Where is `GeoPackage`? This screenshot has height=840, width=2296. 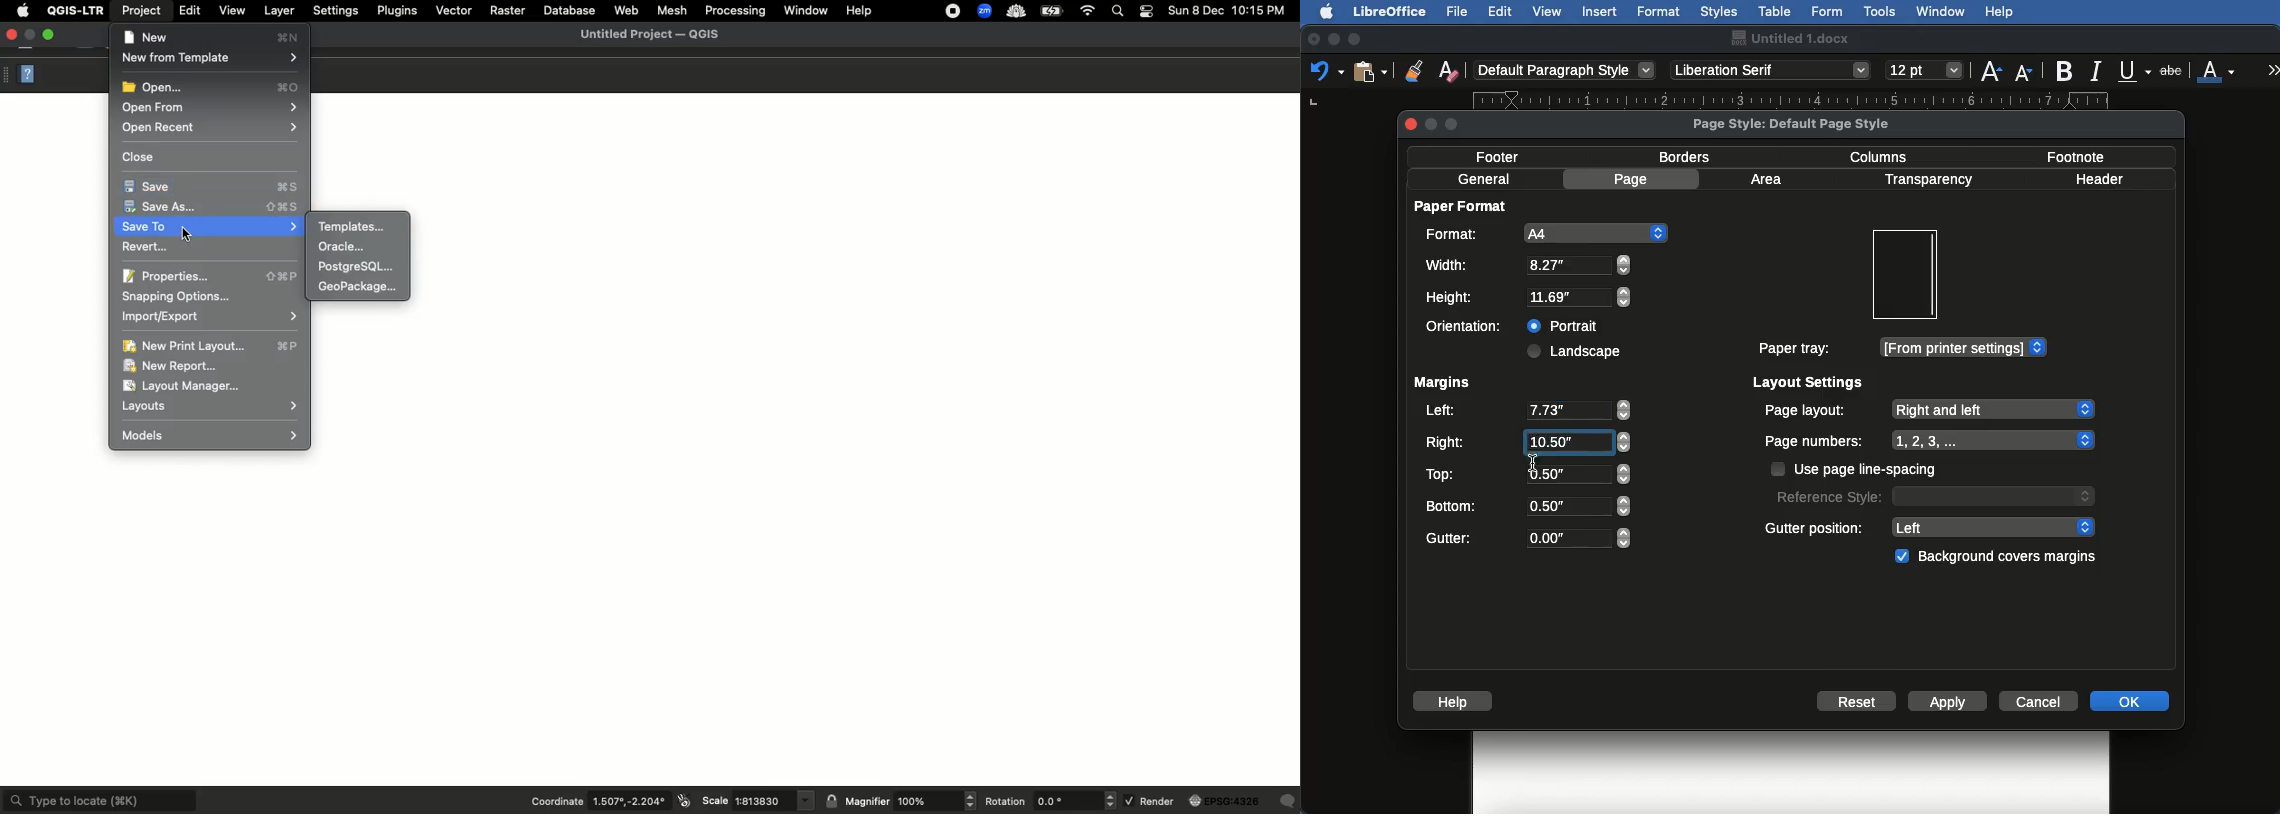
GeoPackage is located at coordinates (362, 289).